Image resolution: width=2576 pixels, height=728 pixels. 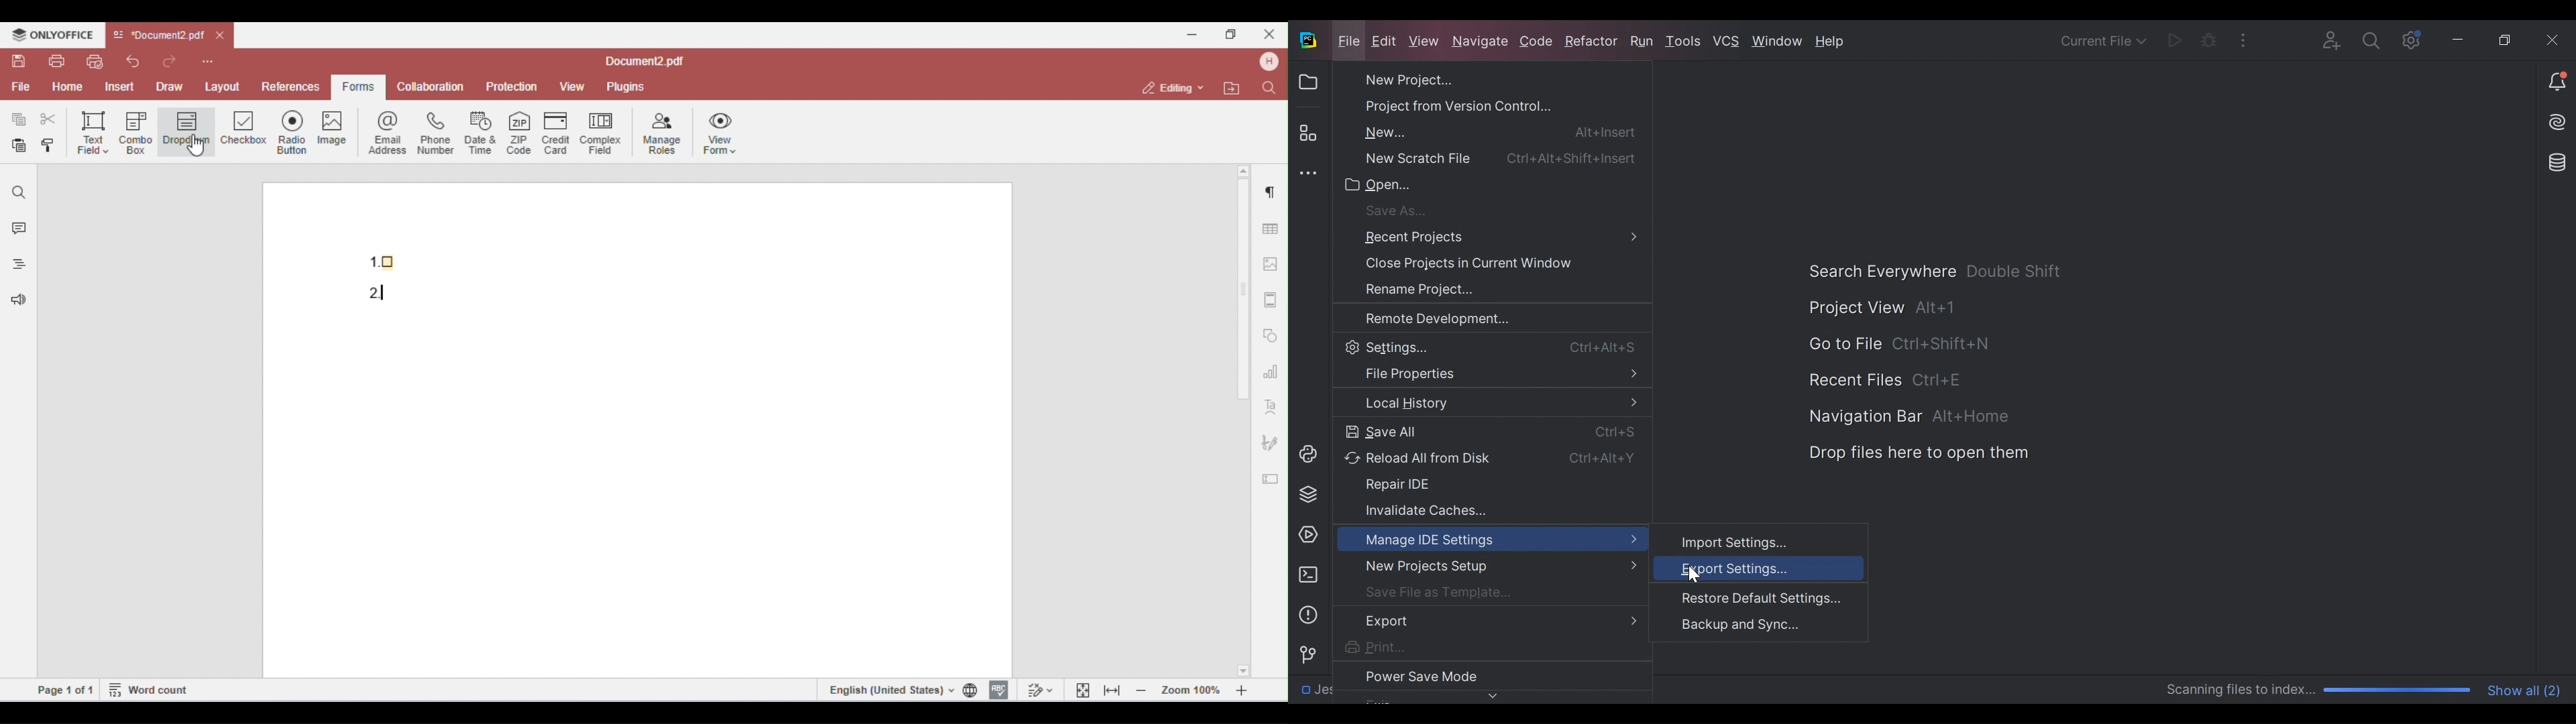 I want to click on Tools, so click(x=1686, y=42).